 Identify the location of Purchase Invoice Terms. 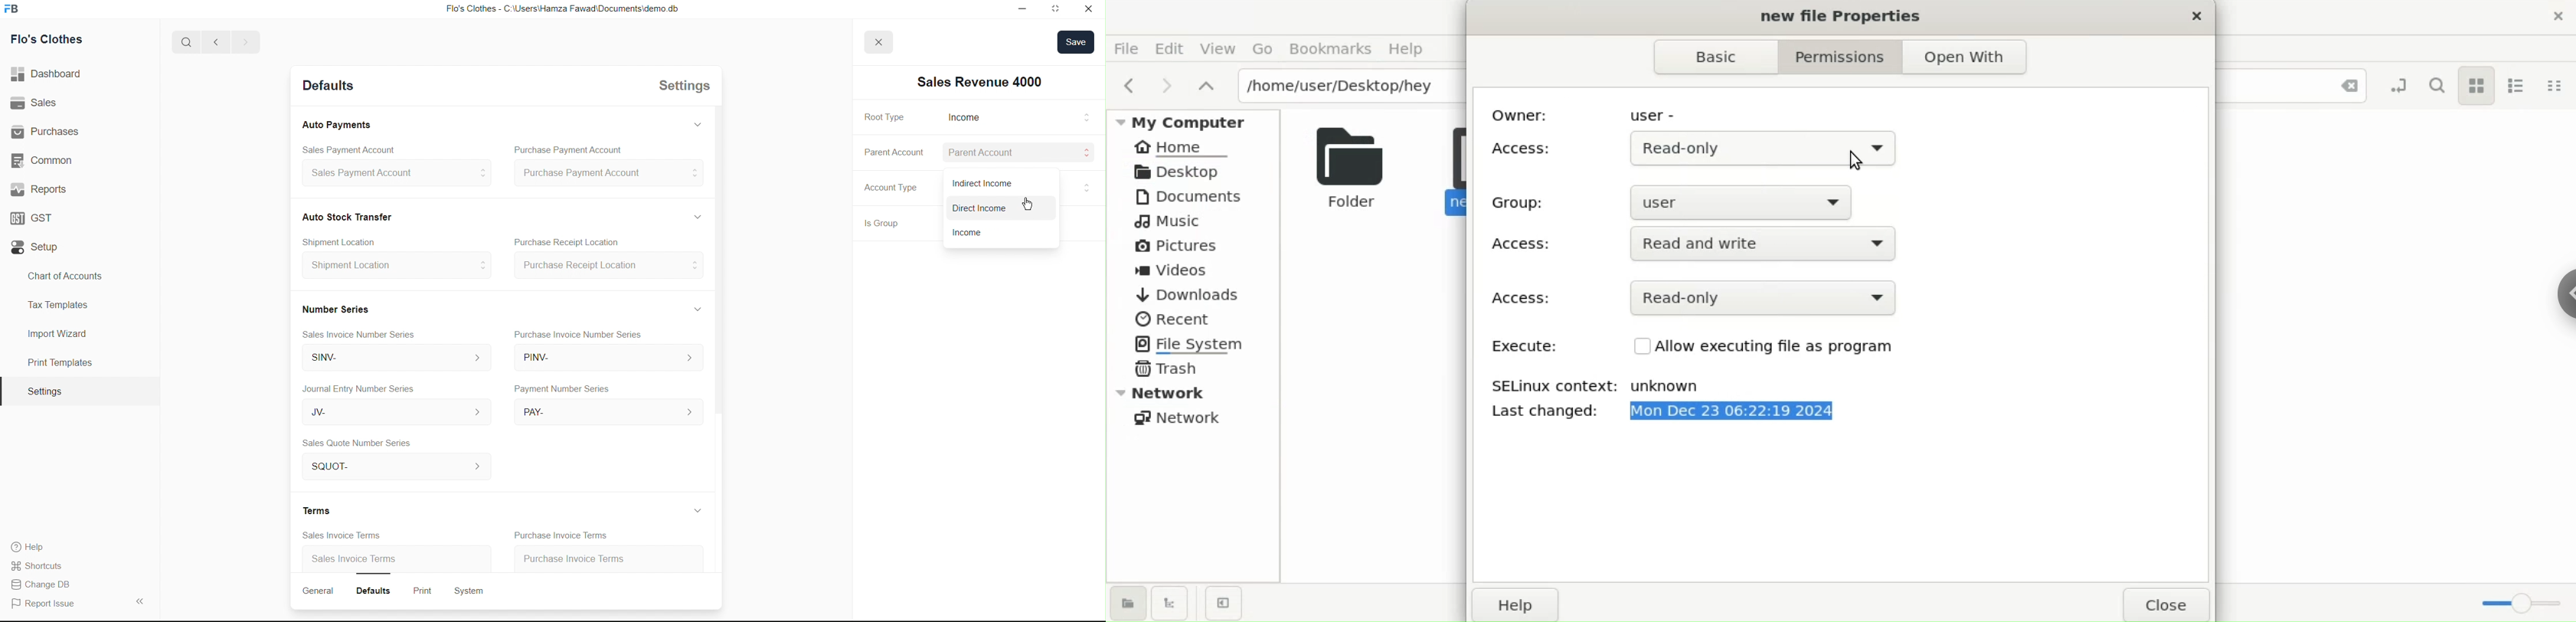
(558, 534).